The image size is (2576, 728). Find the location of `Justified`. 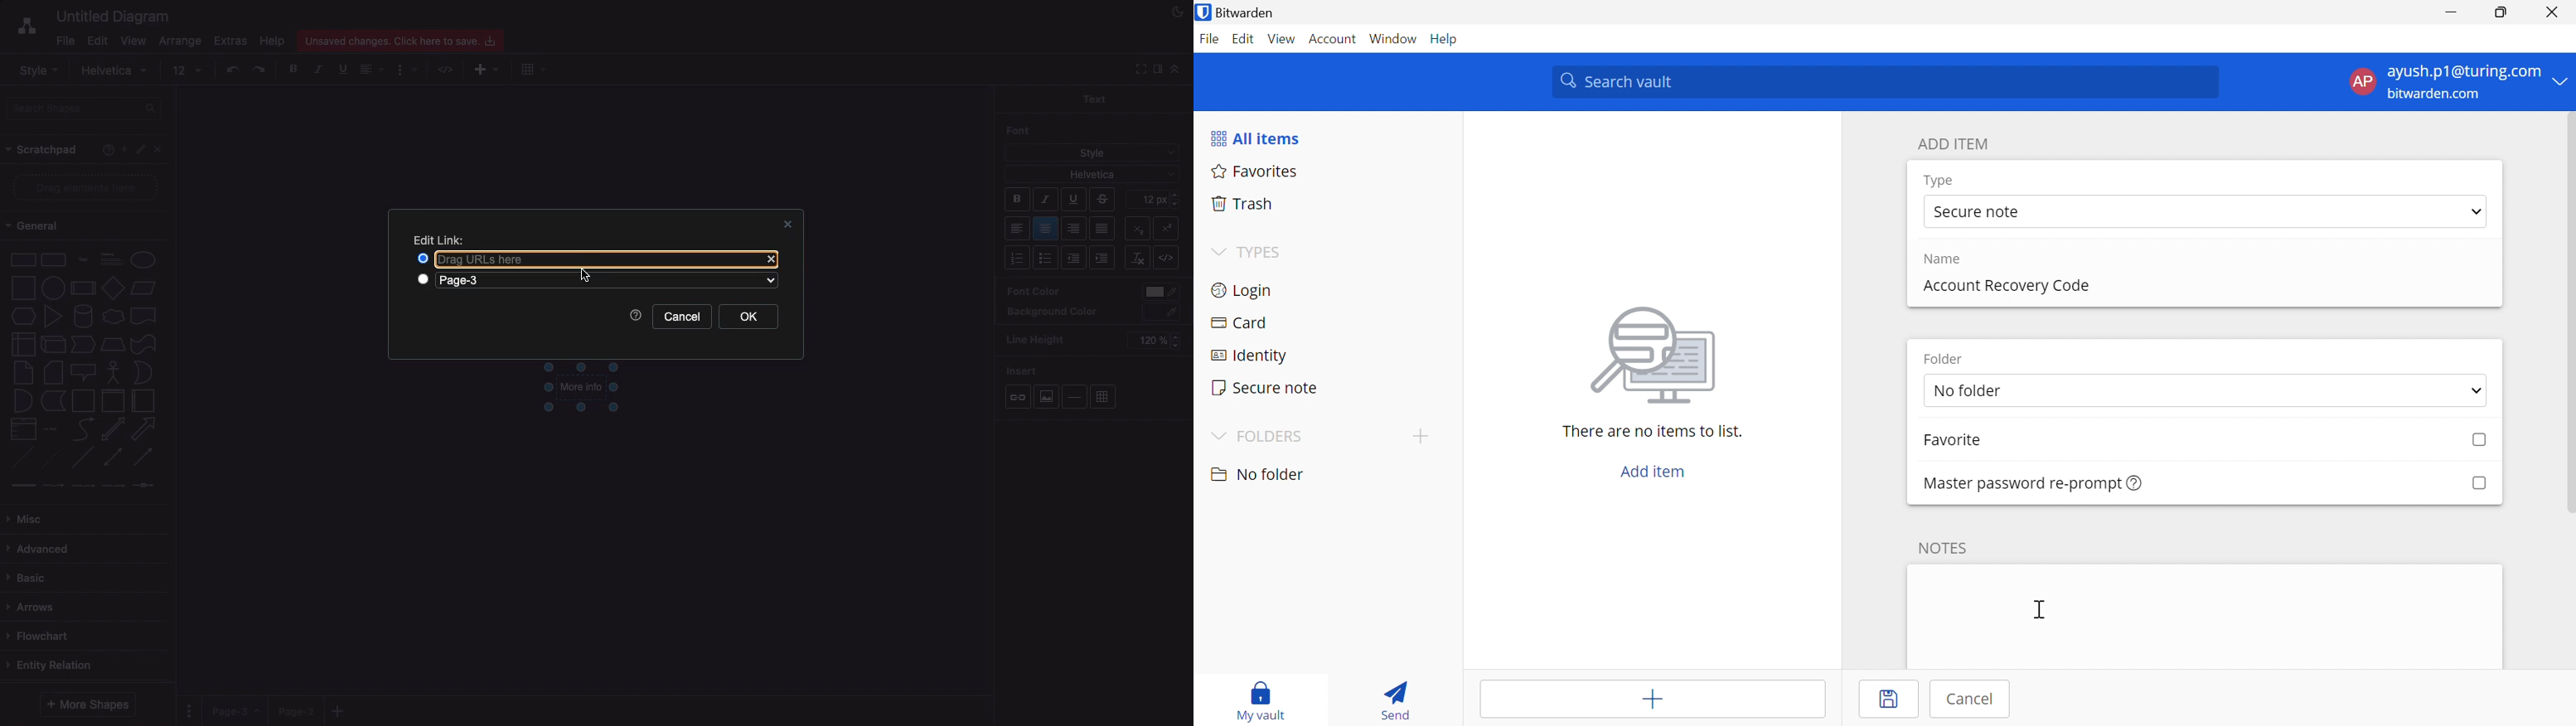

Justified is located at coordinates (1103, 230).